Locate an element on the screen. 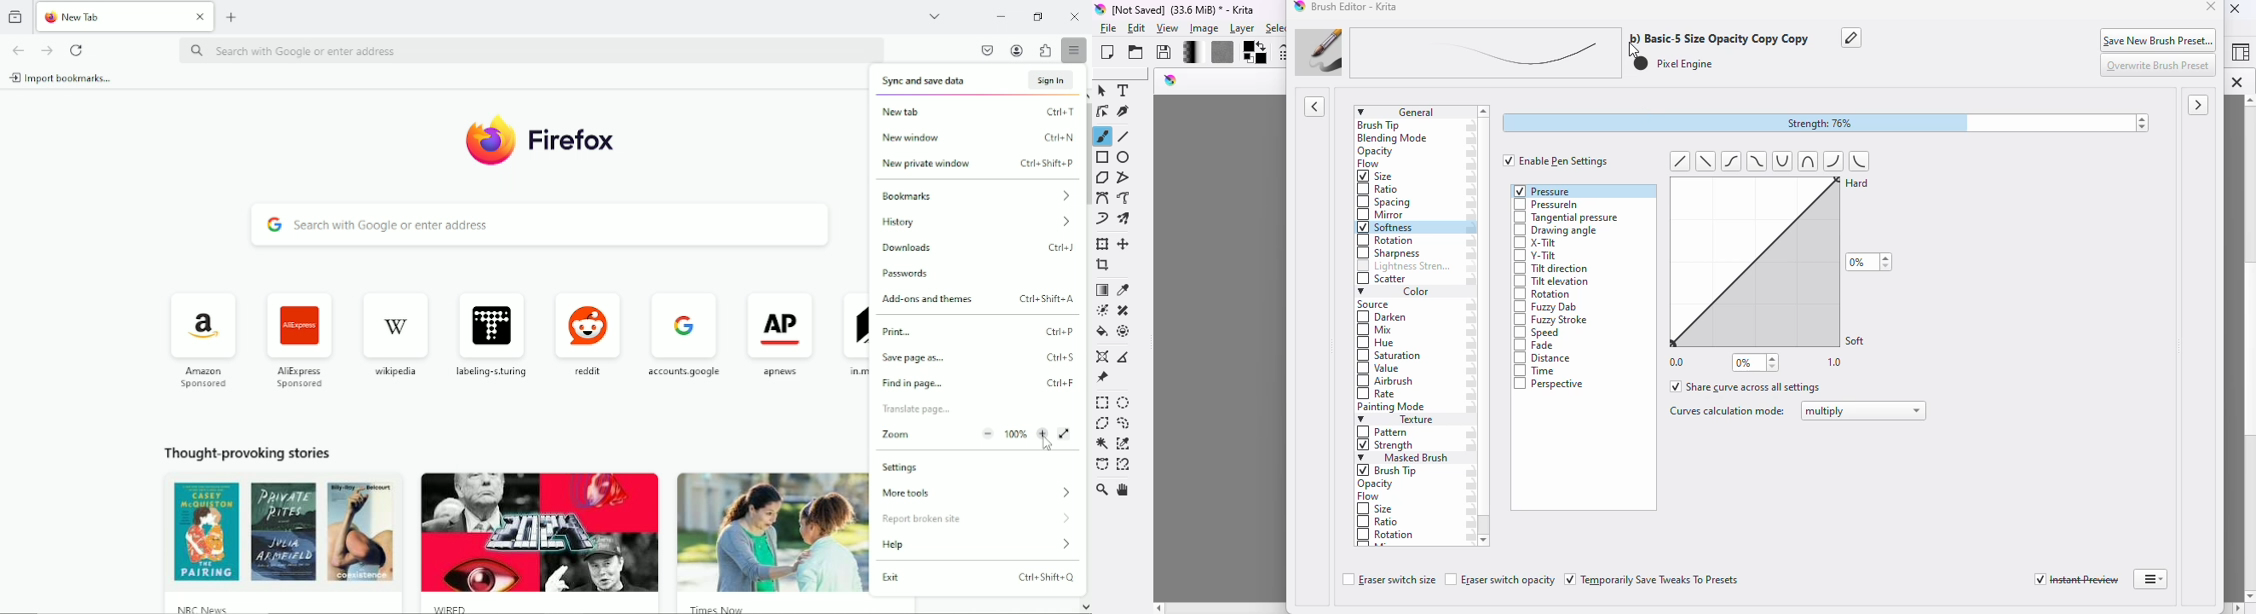 This screenshot has height=616, width=2268. toggle showing presets is located at coordinates (1315, 107).